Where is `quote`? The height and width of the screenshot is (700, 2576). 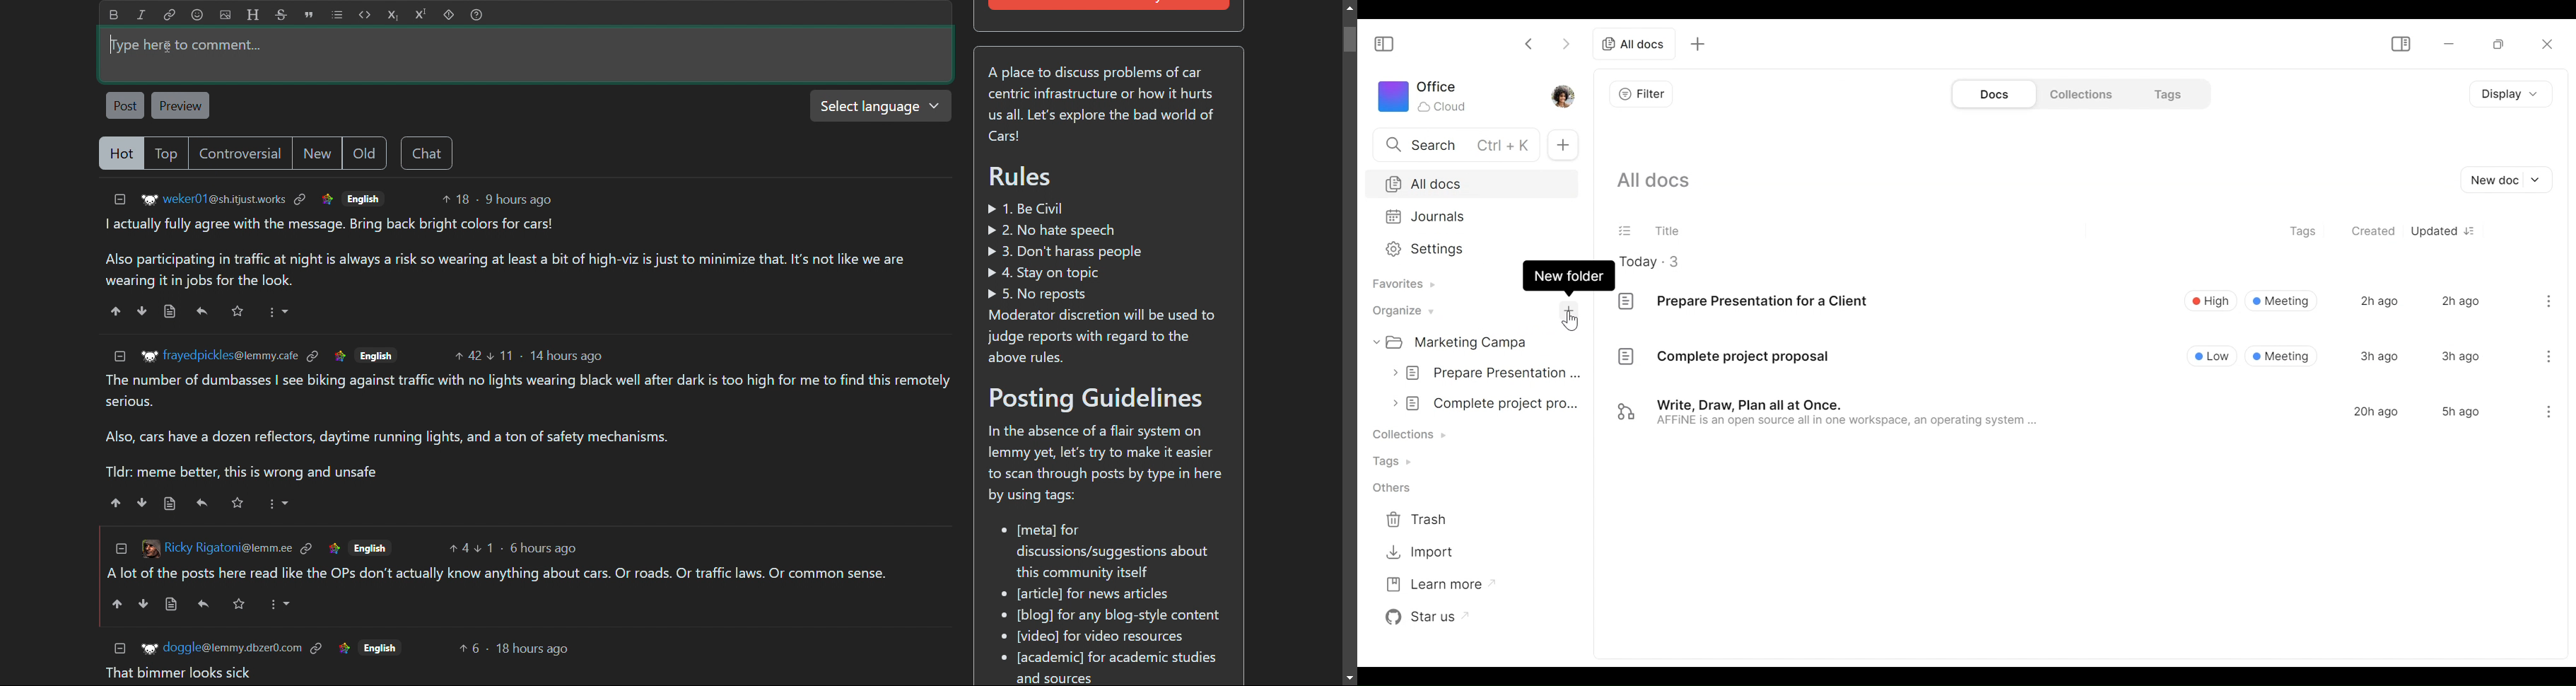 quote is located at coordinates (310, 15).